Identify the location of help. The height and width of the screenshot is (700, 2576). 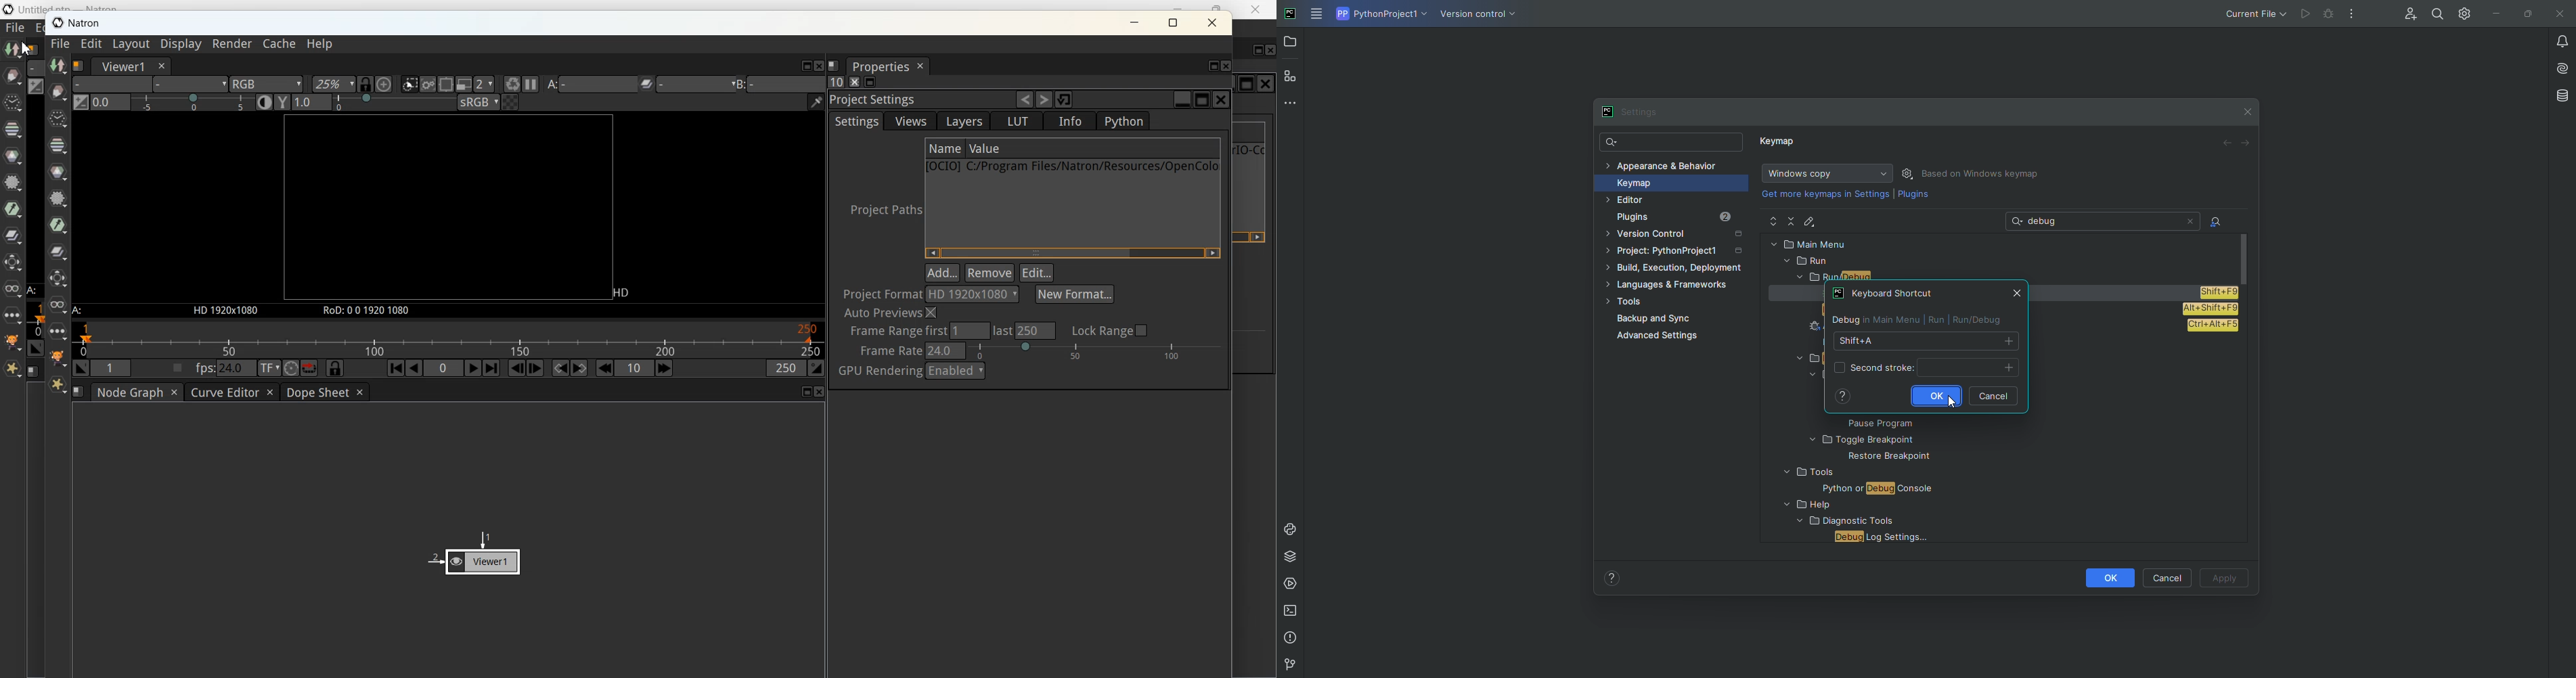
(1843, 397).